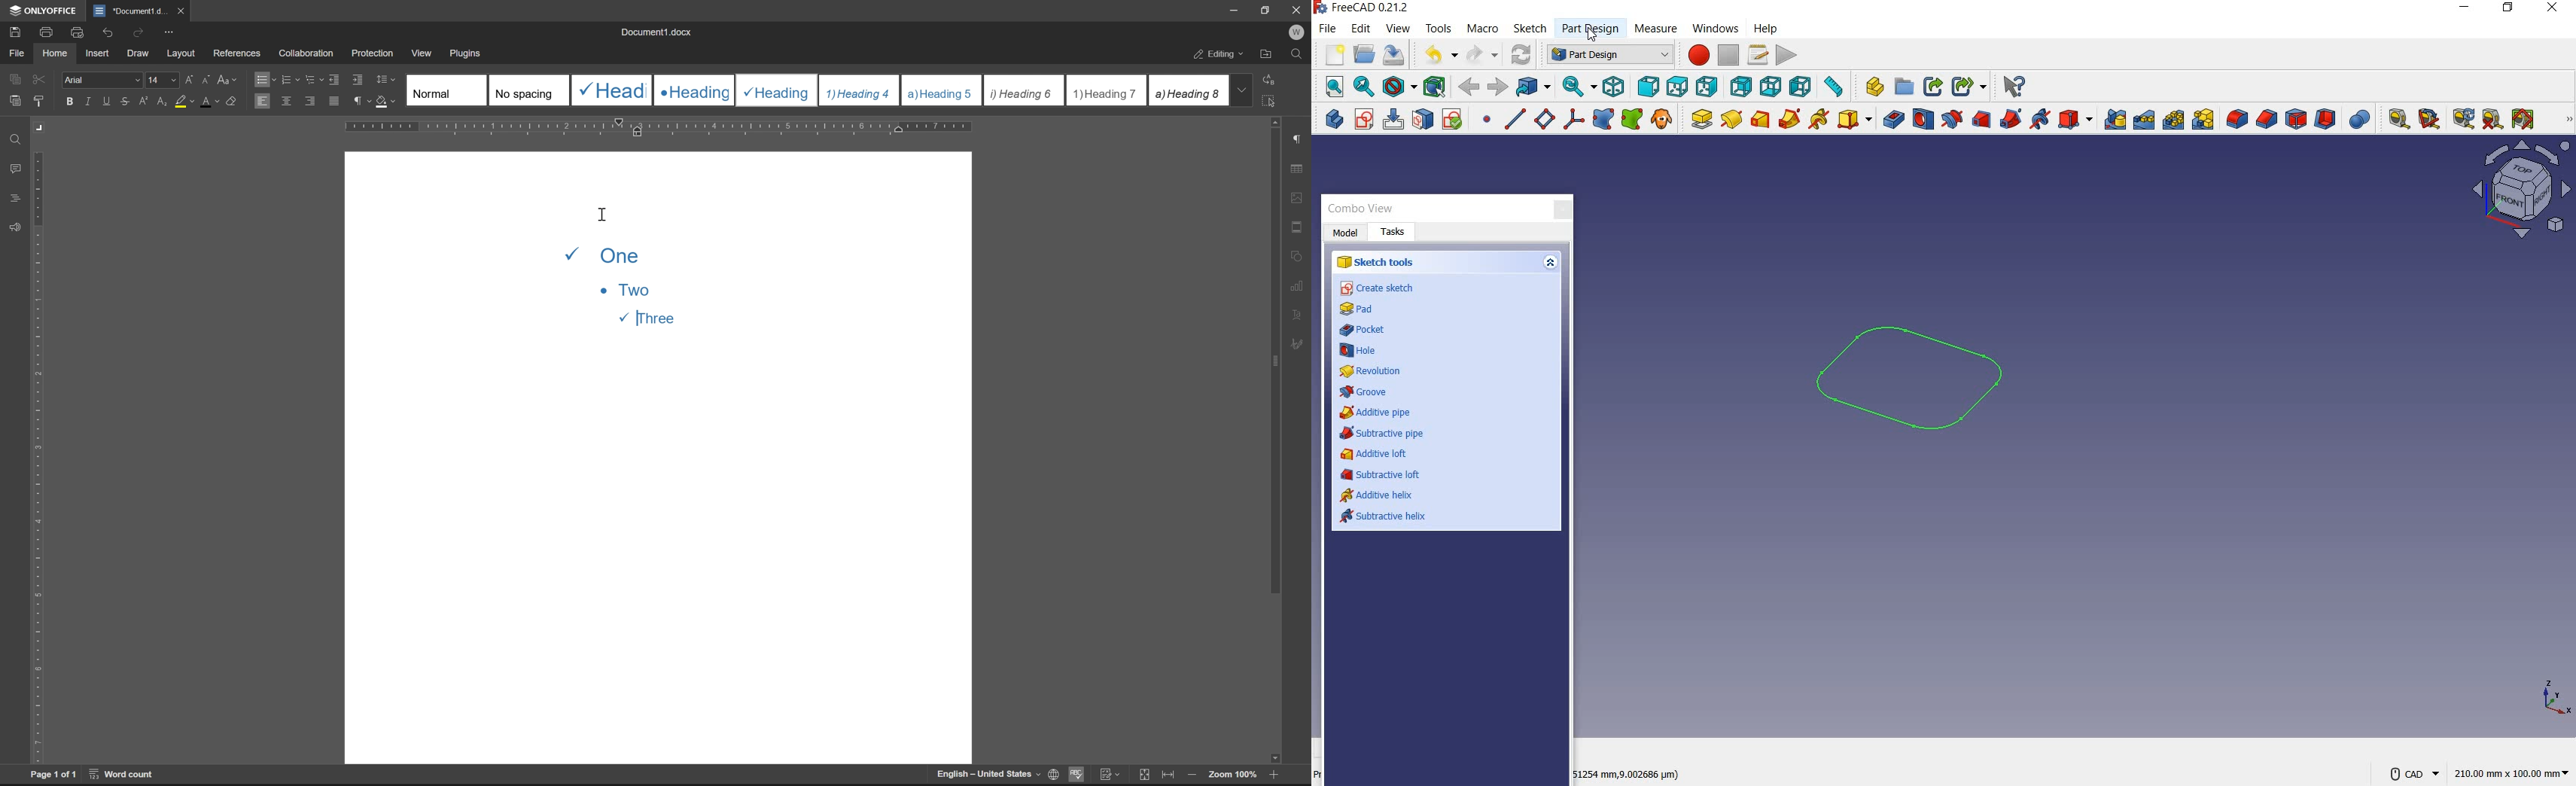  Describe the element at coordinates (1707, 87) in the screenshot. I see `right` at that location.